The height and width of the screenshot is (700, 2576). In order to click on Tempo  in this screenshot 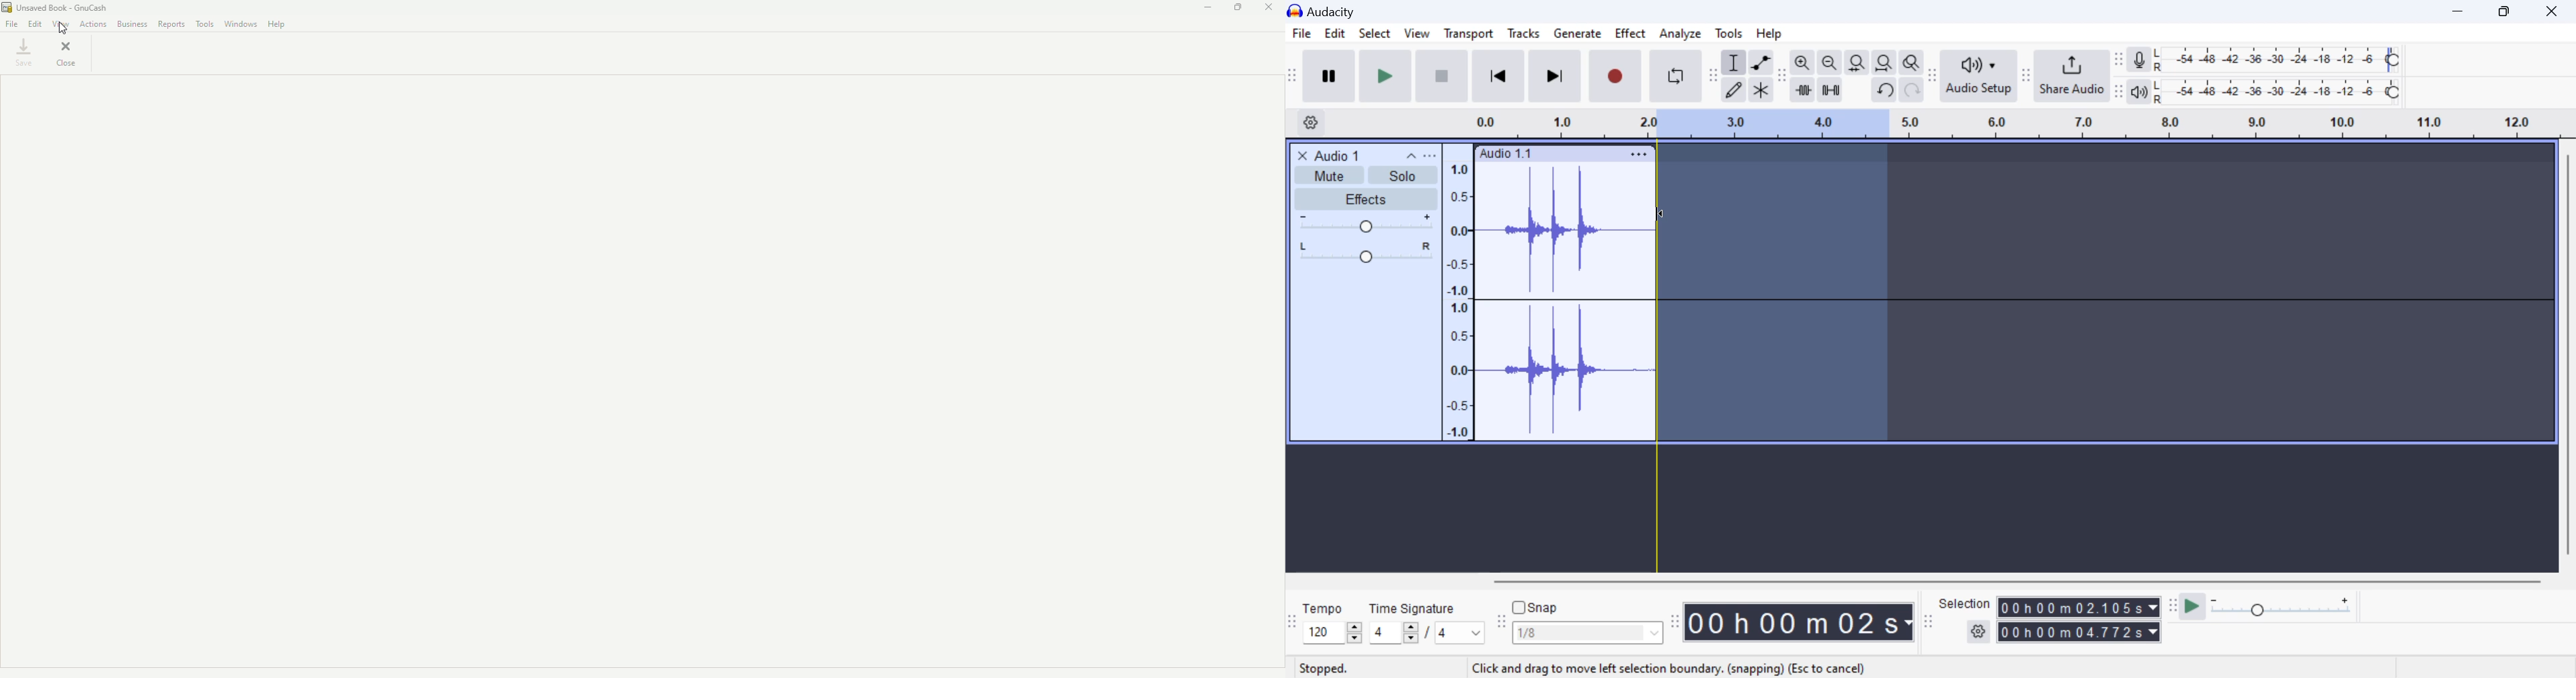, I will do `click(1324, 607)`.